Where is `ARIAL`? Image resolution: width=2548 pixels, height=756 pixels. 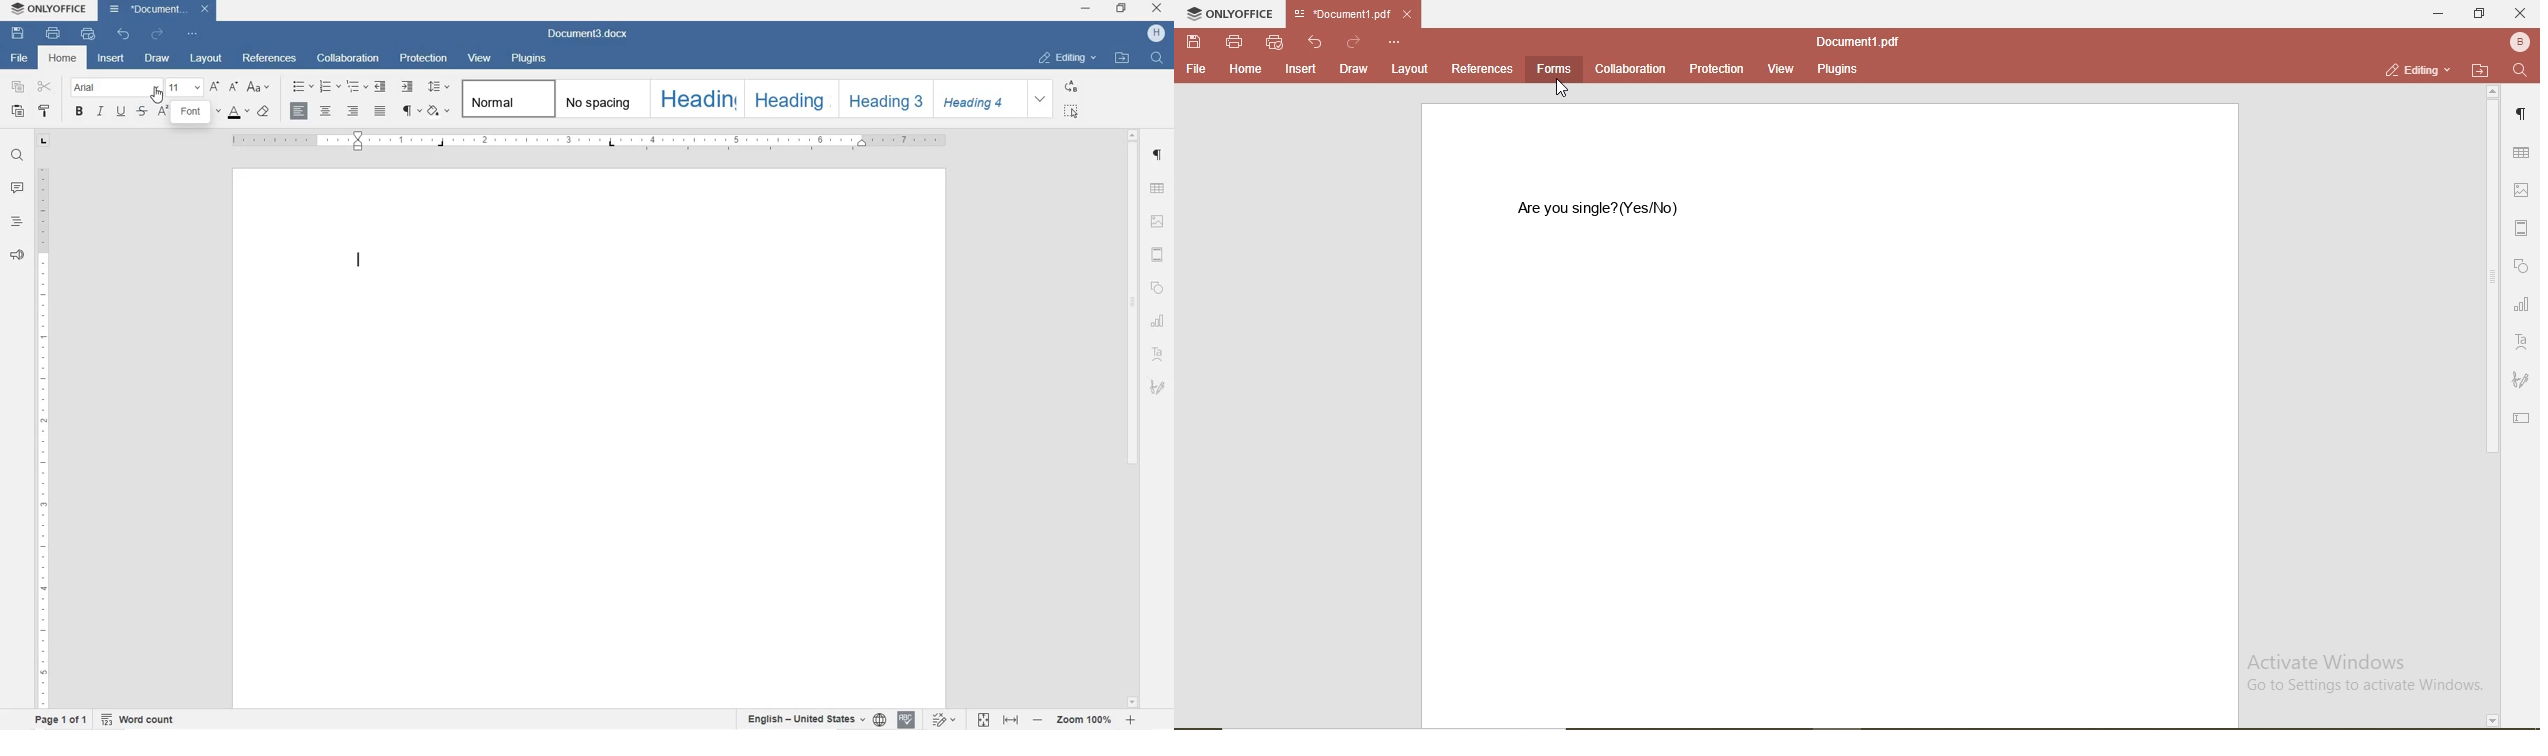 ARIAL is located at coordinates (115, 89).